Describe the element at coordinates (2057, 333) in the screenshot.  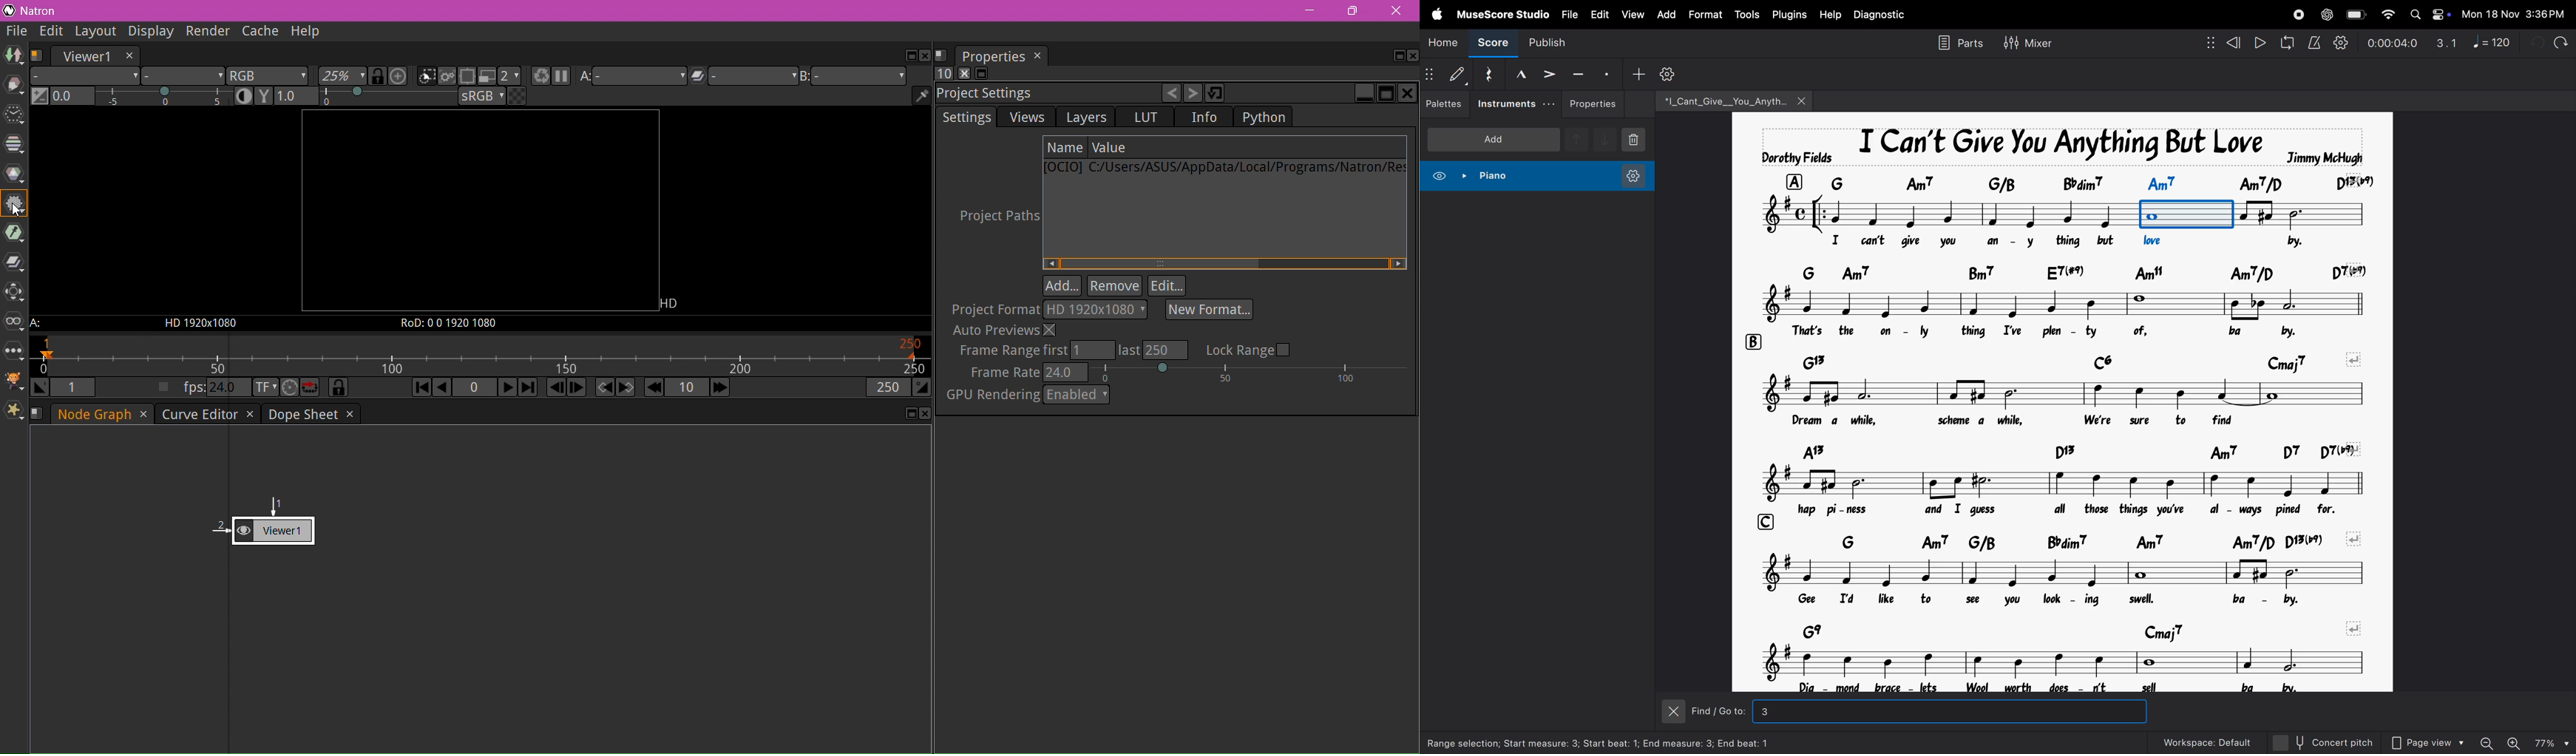
I see `lyrics` at that location.